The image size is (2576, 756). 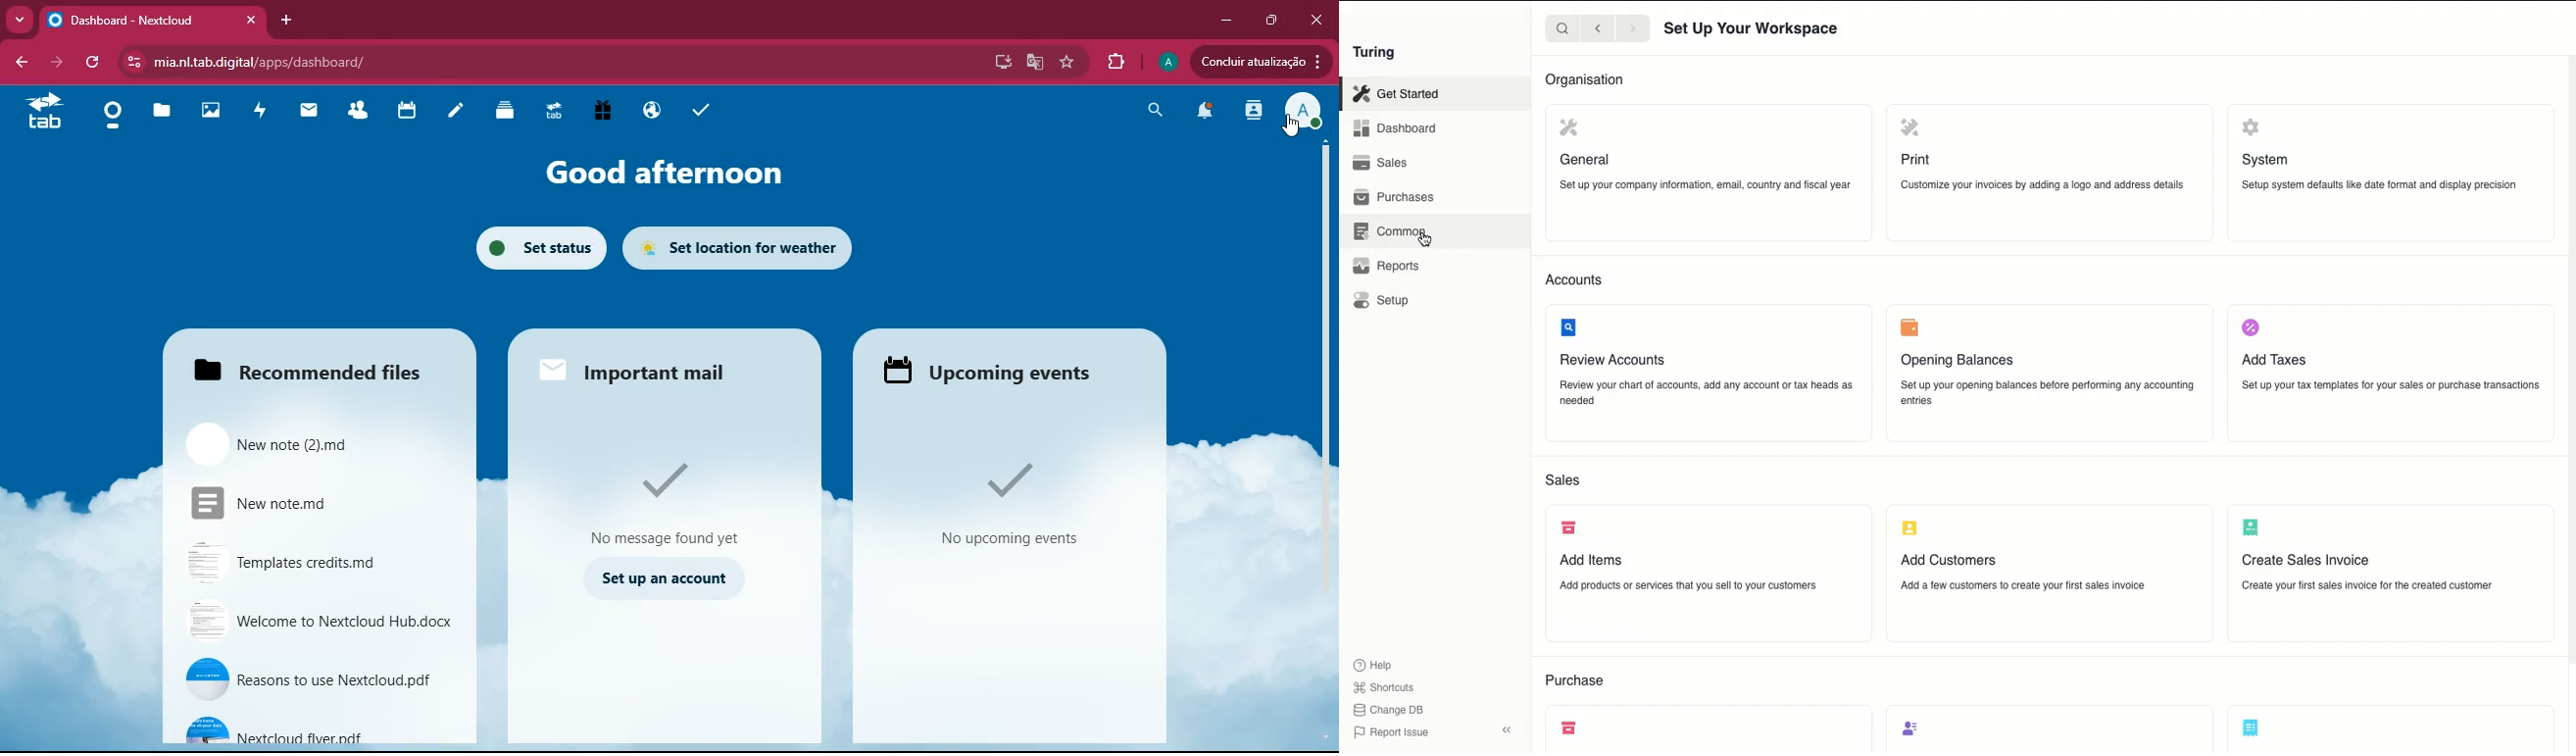 I want to click on No upcoming events, so click(x=1010, y=505).